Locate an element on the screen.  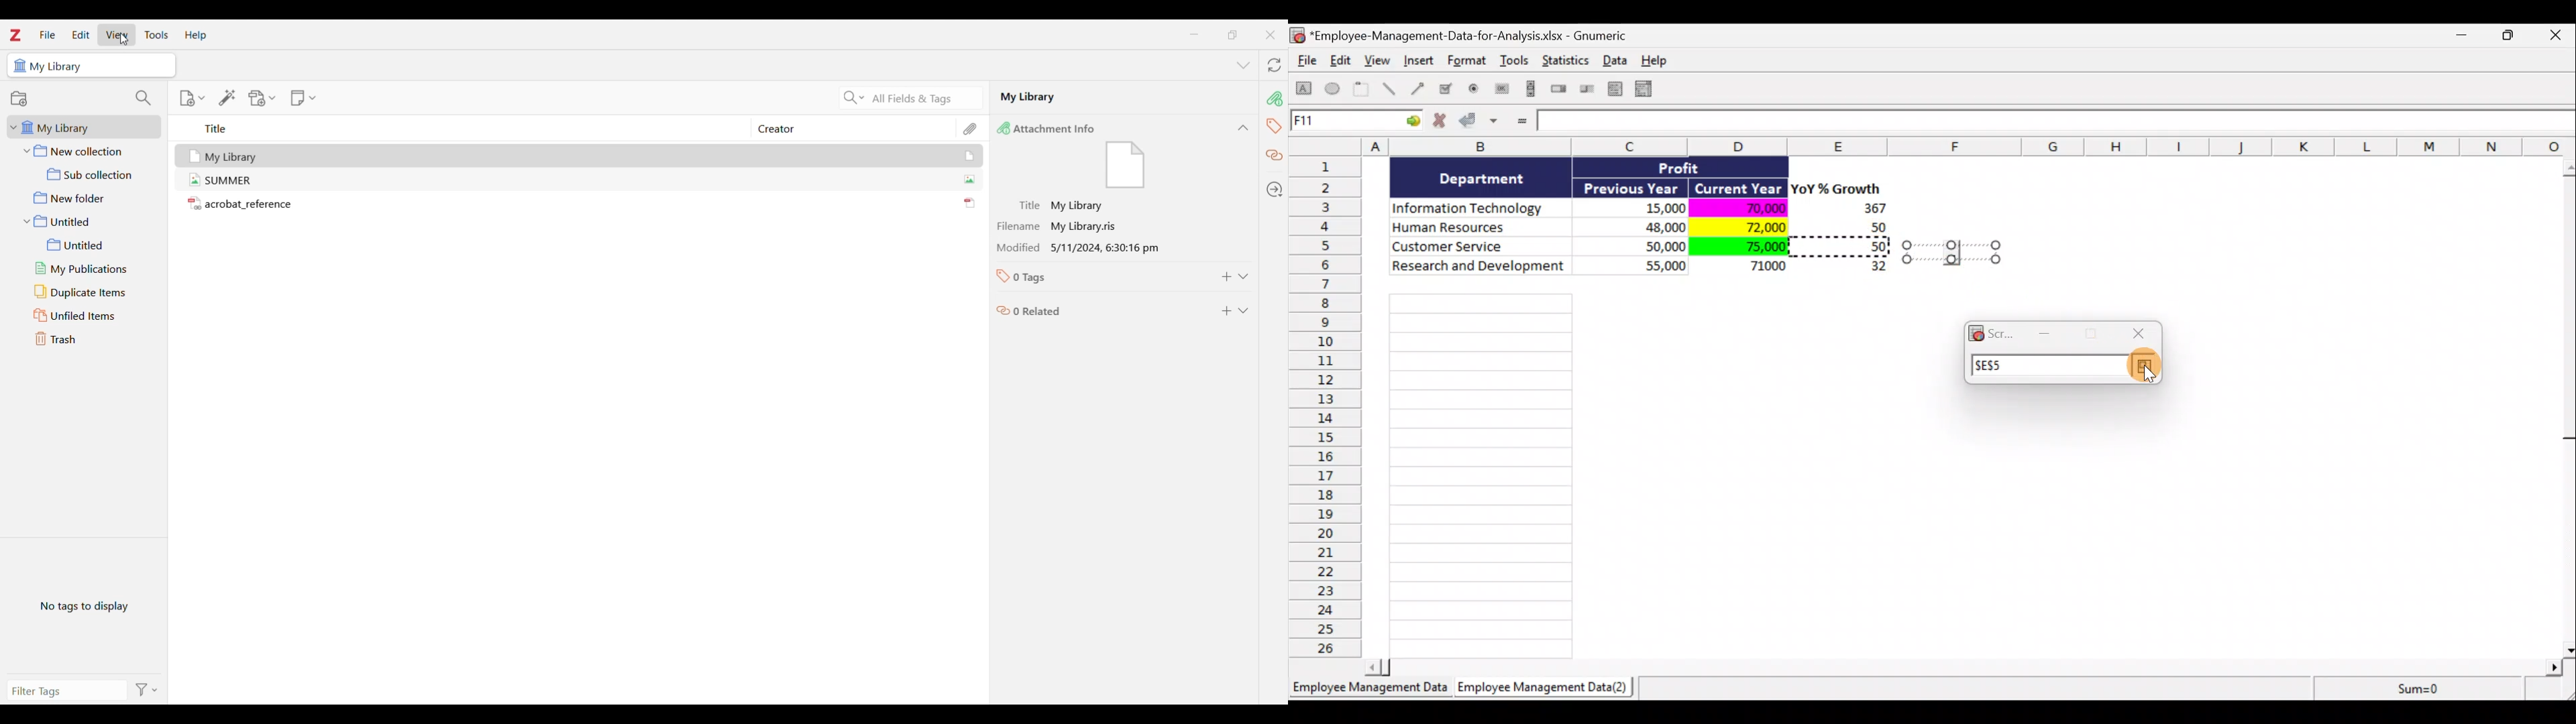
Help is located at coordinates (1662, 60).